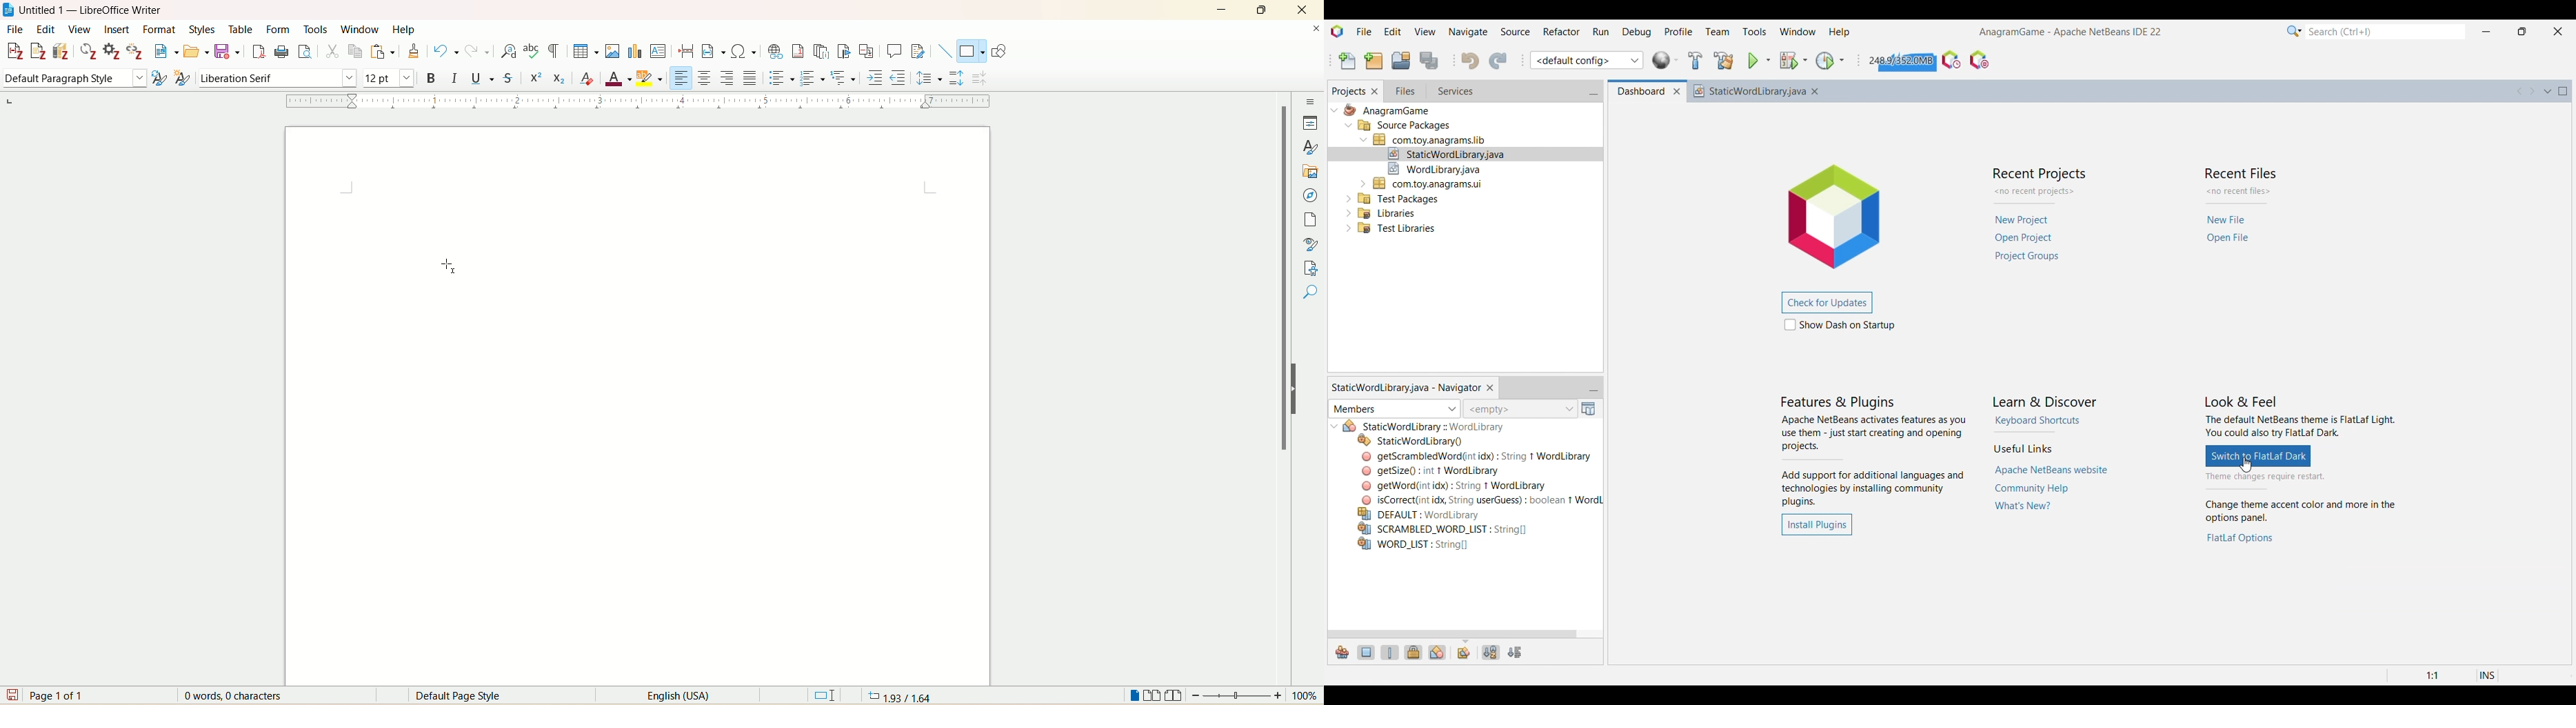  I want to click on toggle formatting, so click(554, 52).